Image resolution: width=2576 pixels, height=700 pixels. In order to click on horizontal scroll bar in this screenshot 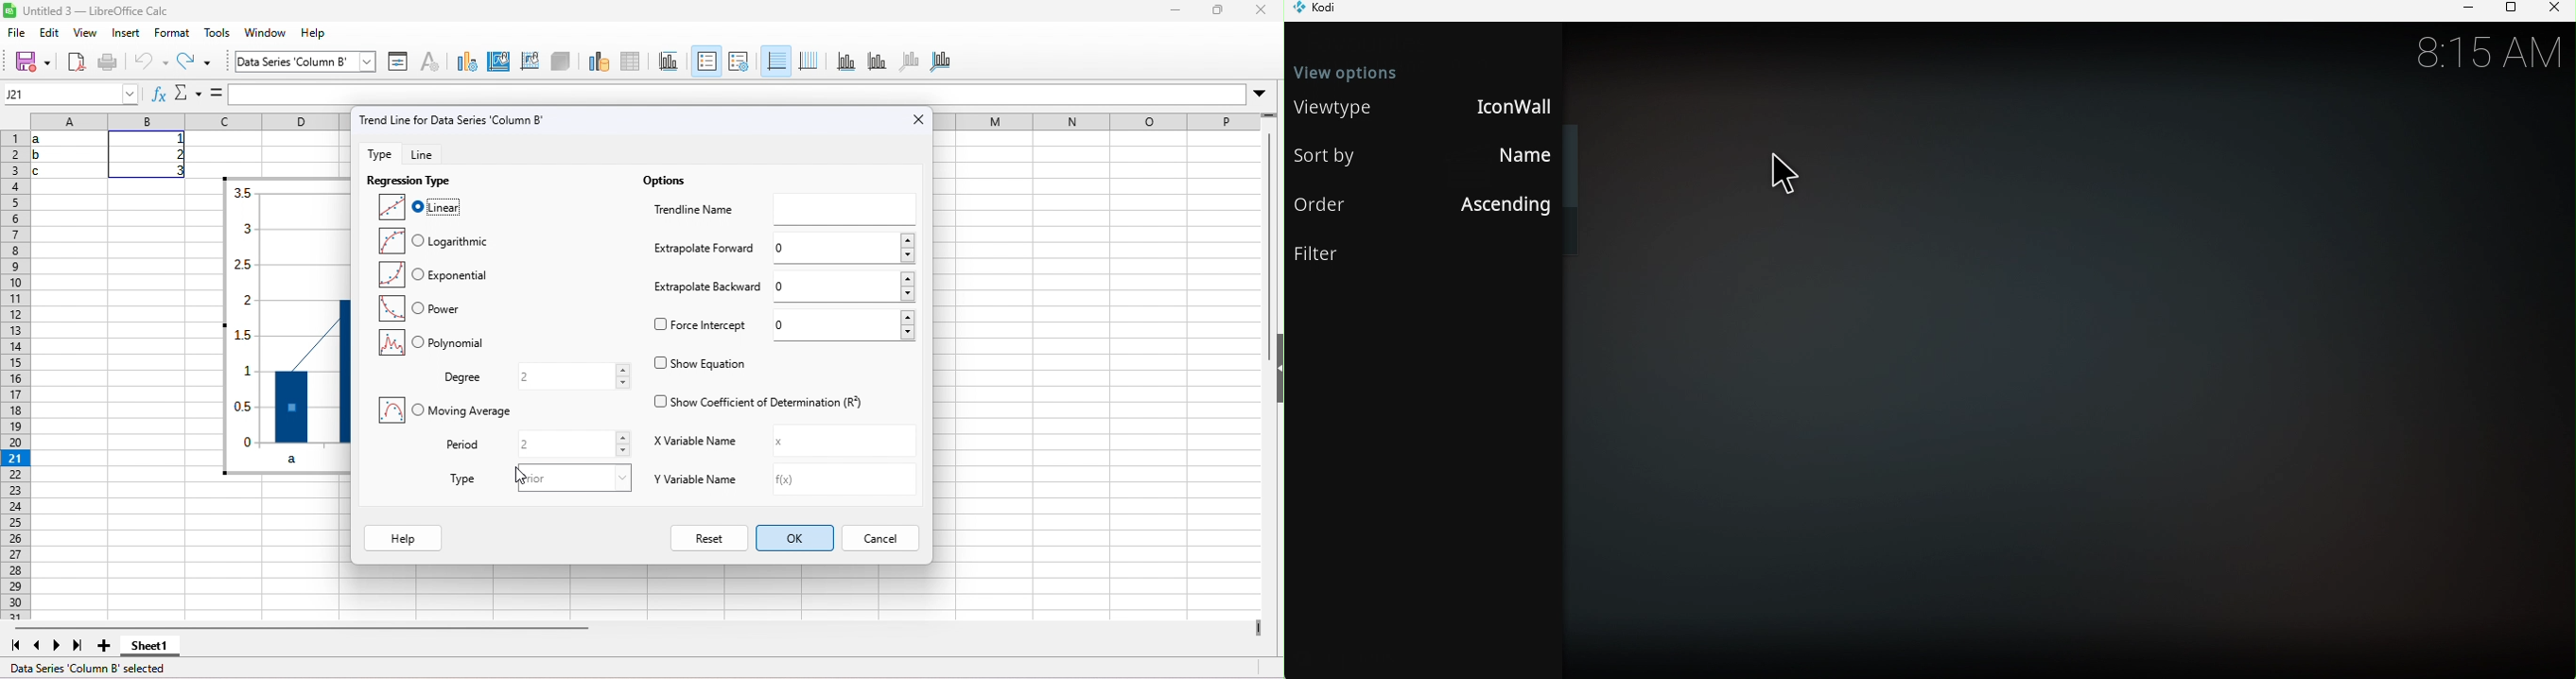, I will do `click(309, 627)`.